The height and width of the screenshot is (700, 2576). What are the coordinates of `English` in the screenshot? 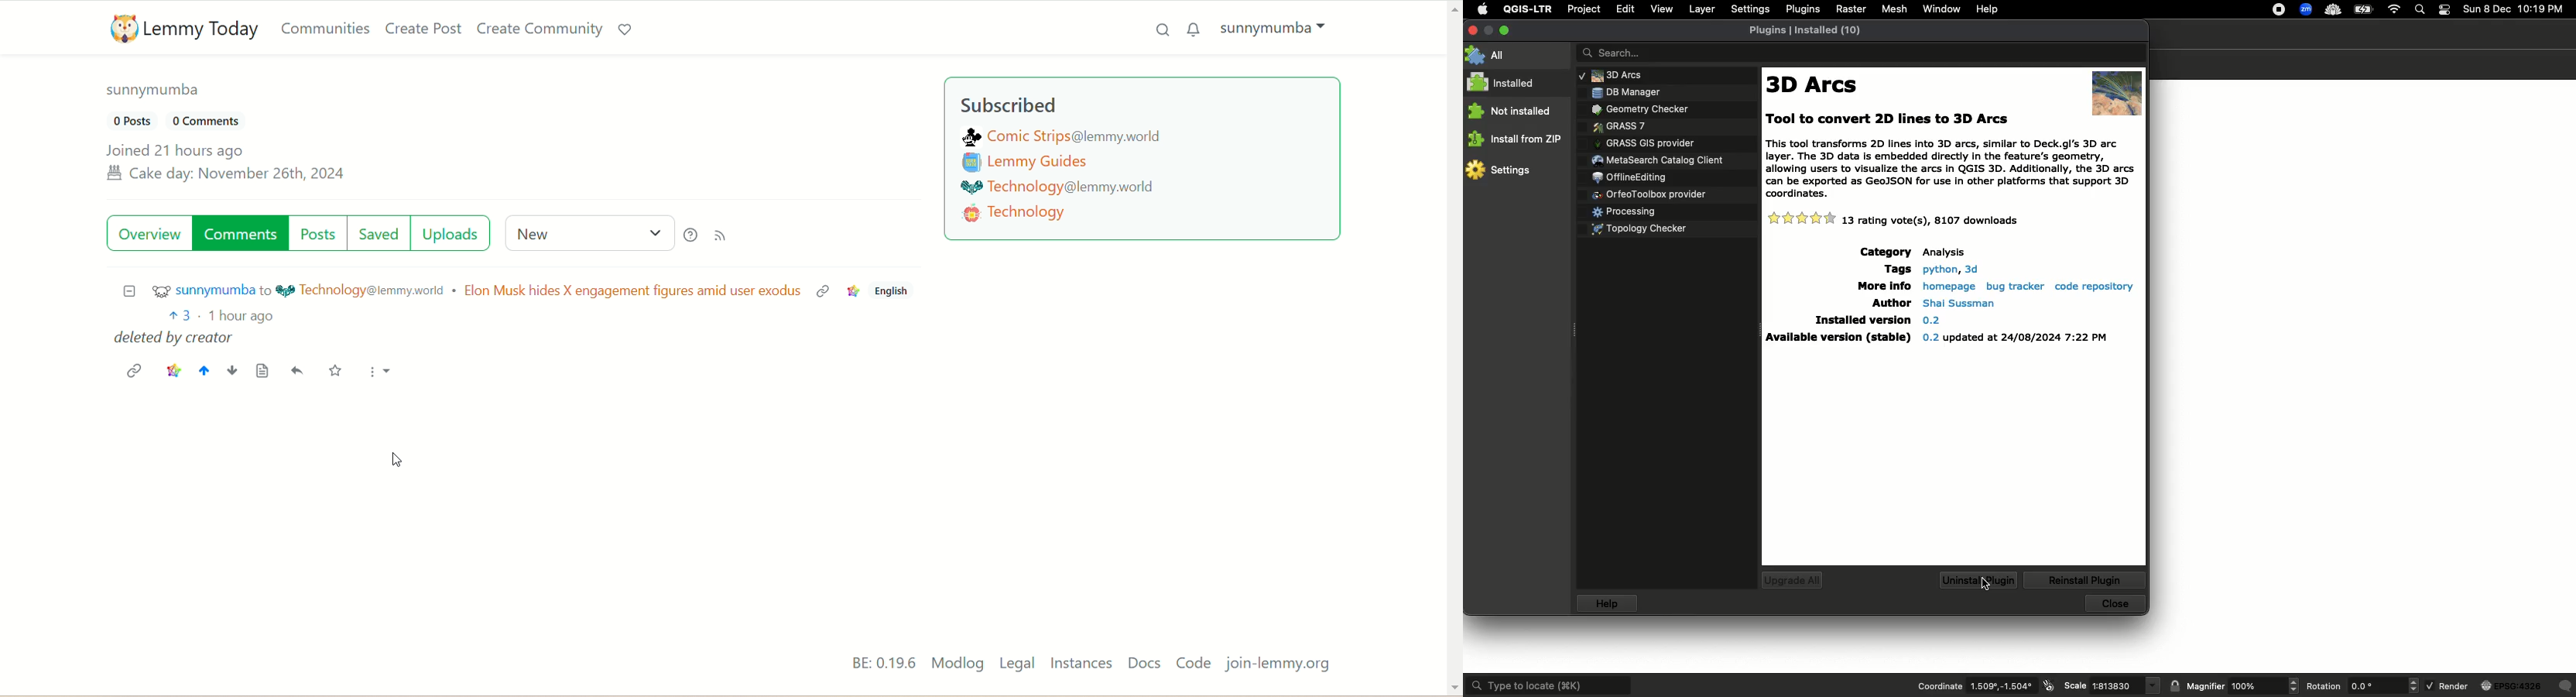 It's located at (896, 291).